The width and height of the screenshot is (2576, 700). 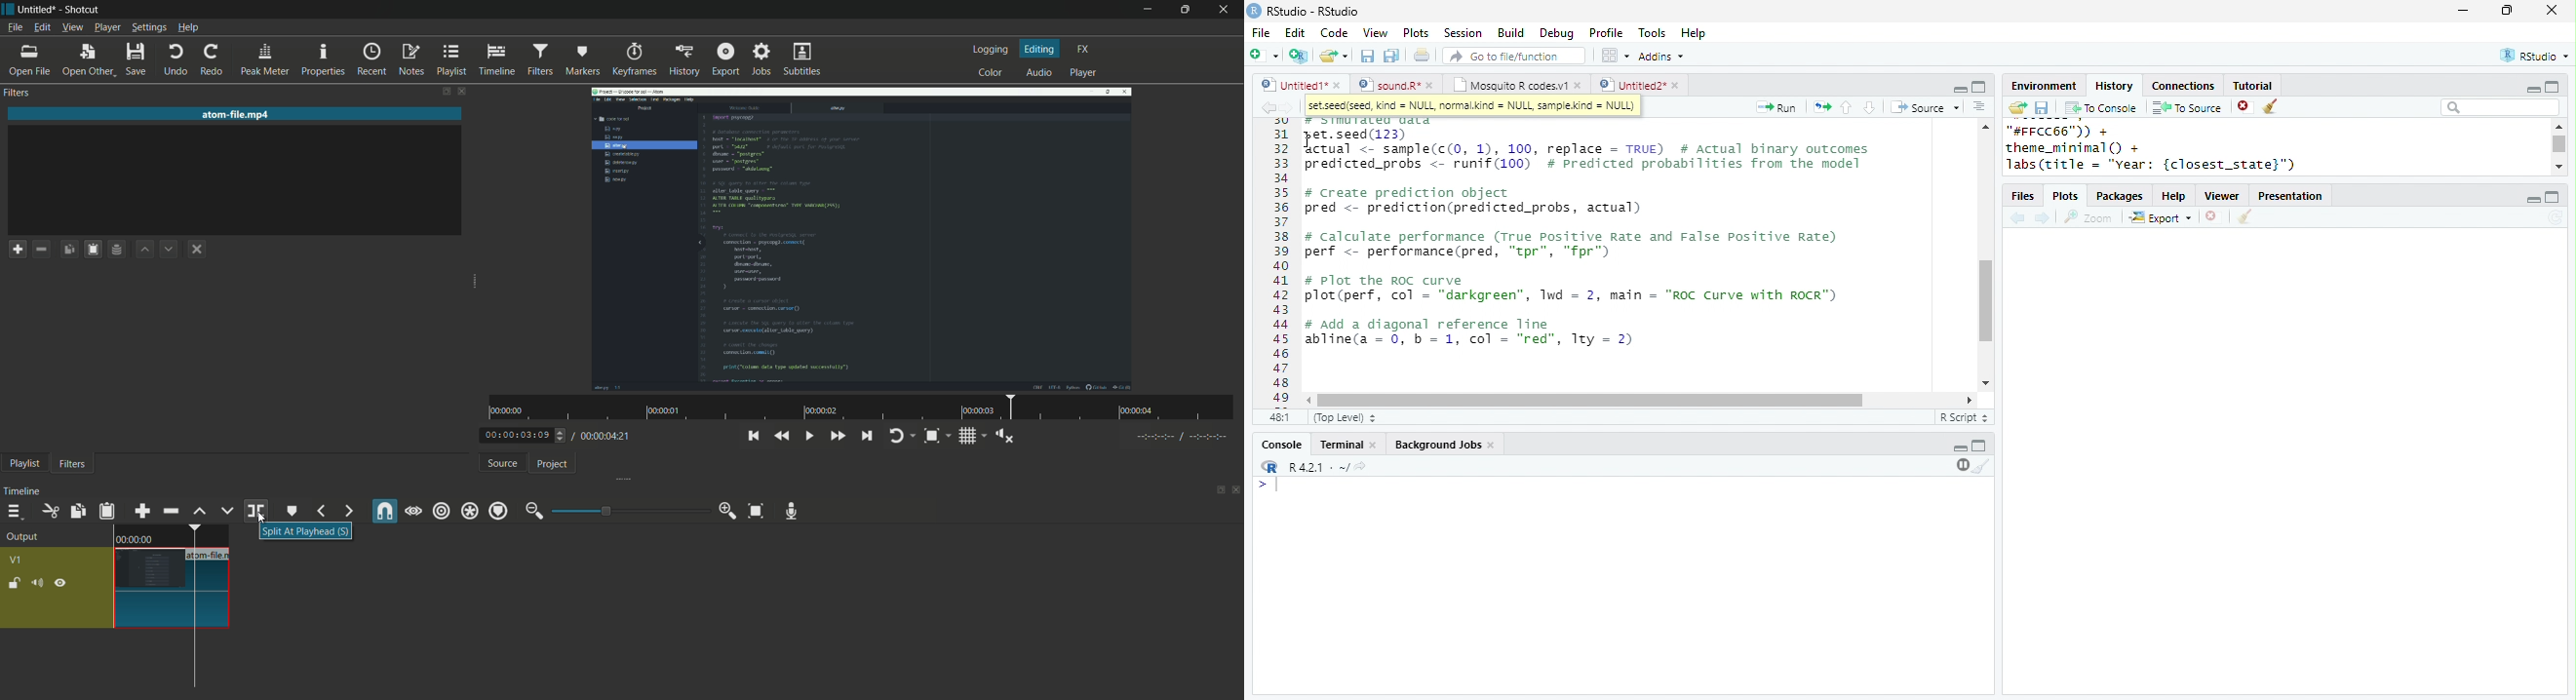 What do you see at coordinates (685, 60) in the screenshot?
I see `history` at bounding box center [685, 60].